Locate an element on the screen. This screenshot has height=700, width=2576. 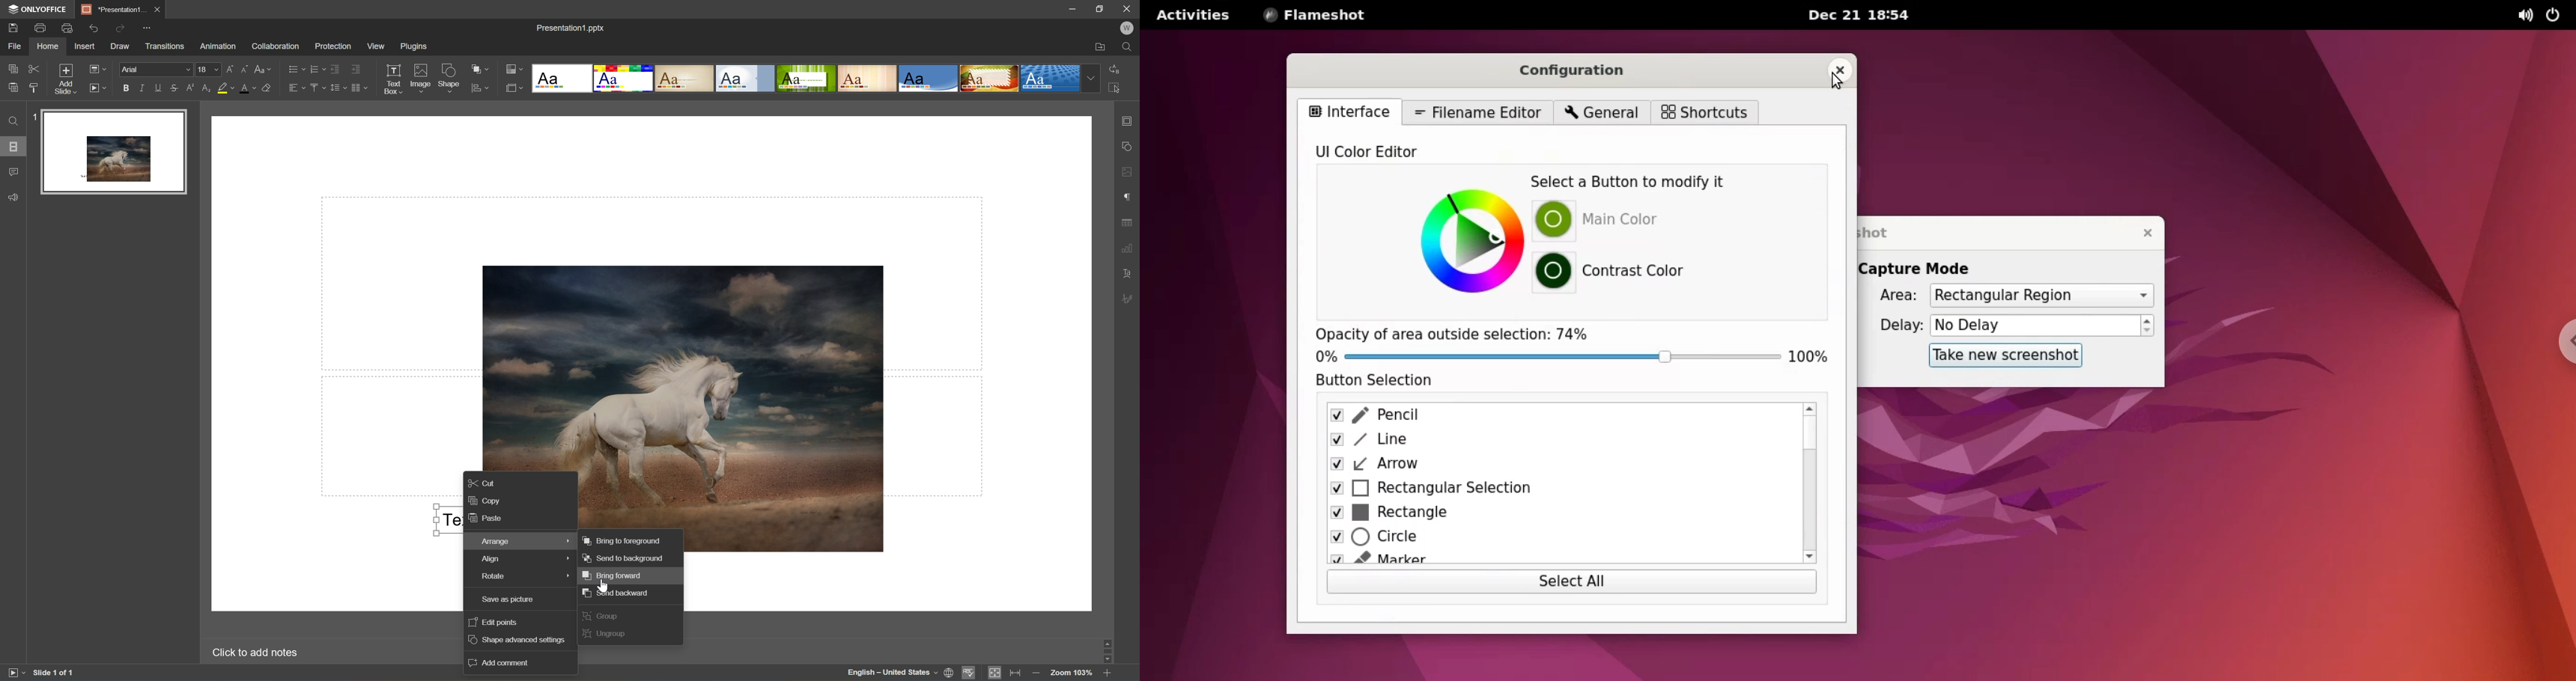
Cursor is located at coordinates (603, 585).